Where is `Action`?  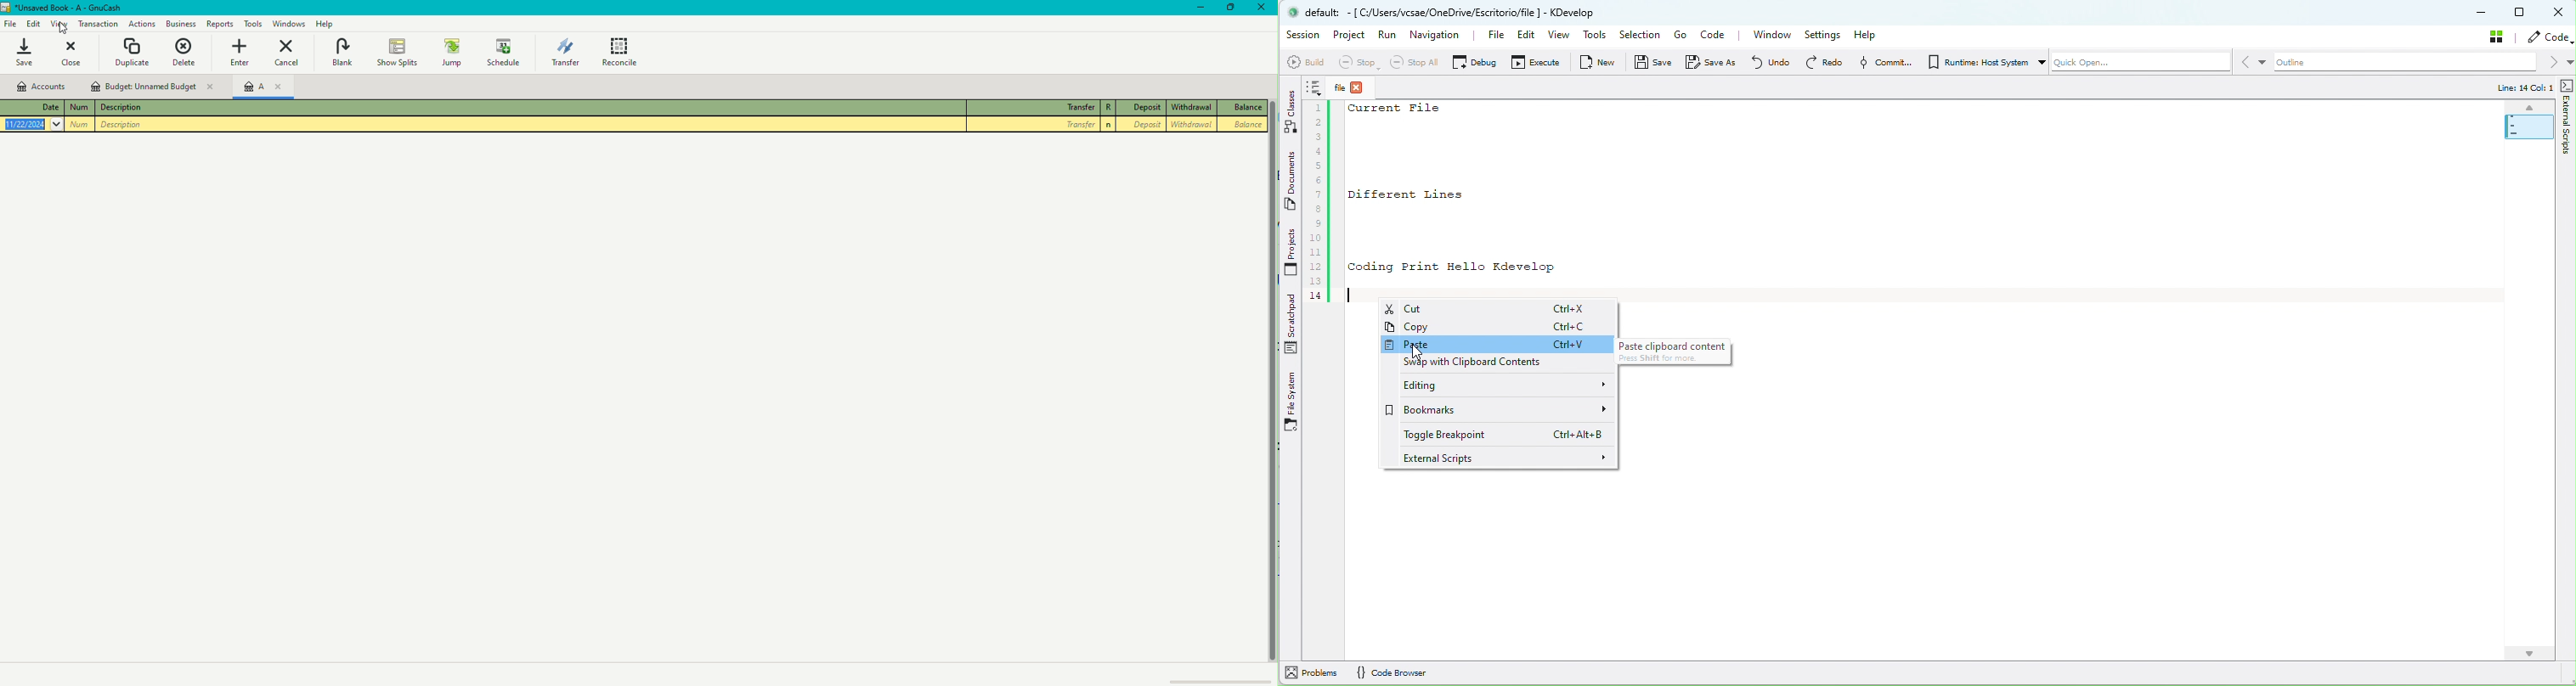 Action is located at coordinates (140, 23).